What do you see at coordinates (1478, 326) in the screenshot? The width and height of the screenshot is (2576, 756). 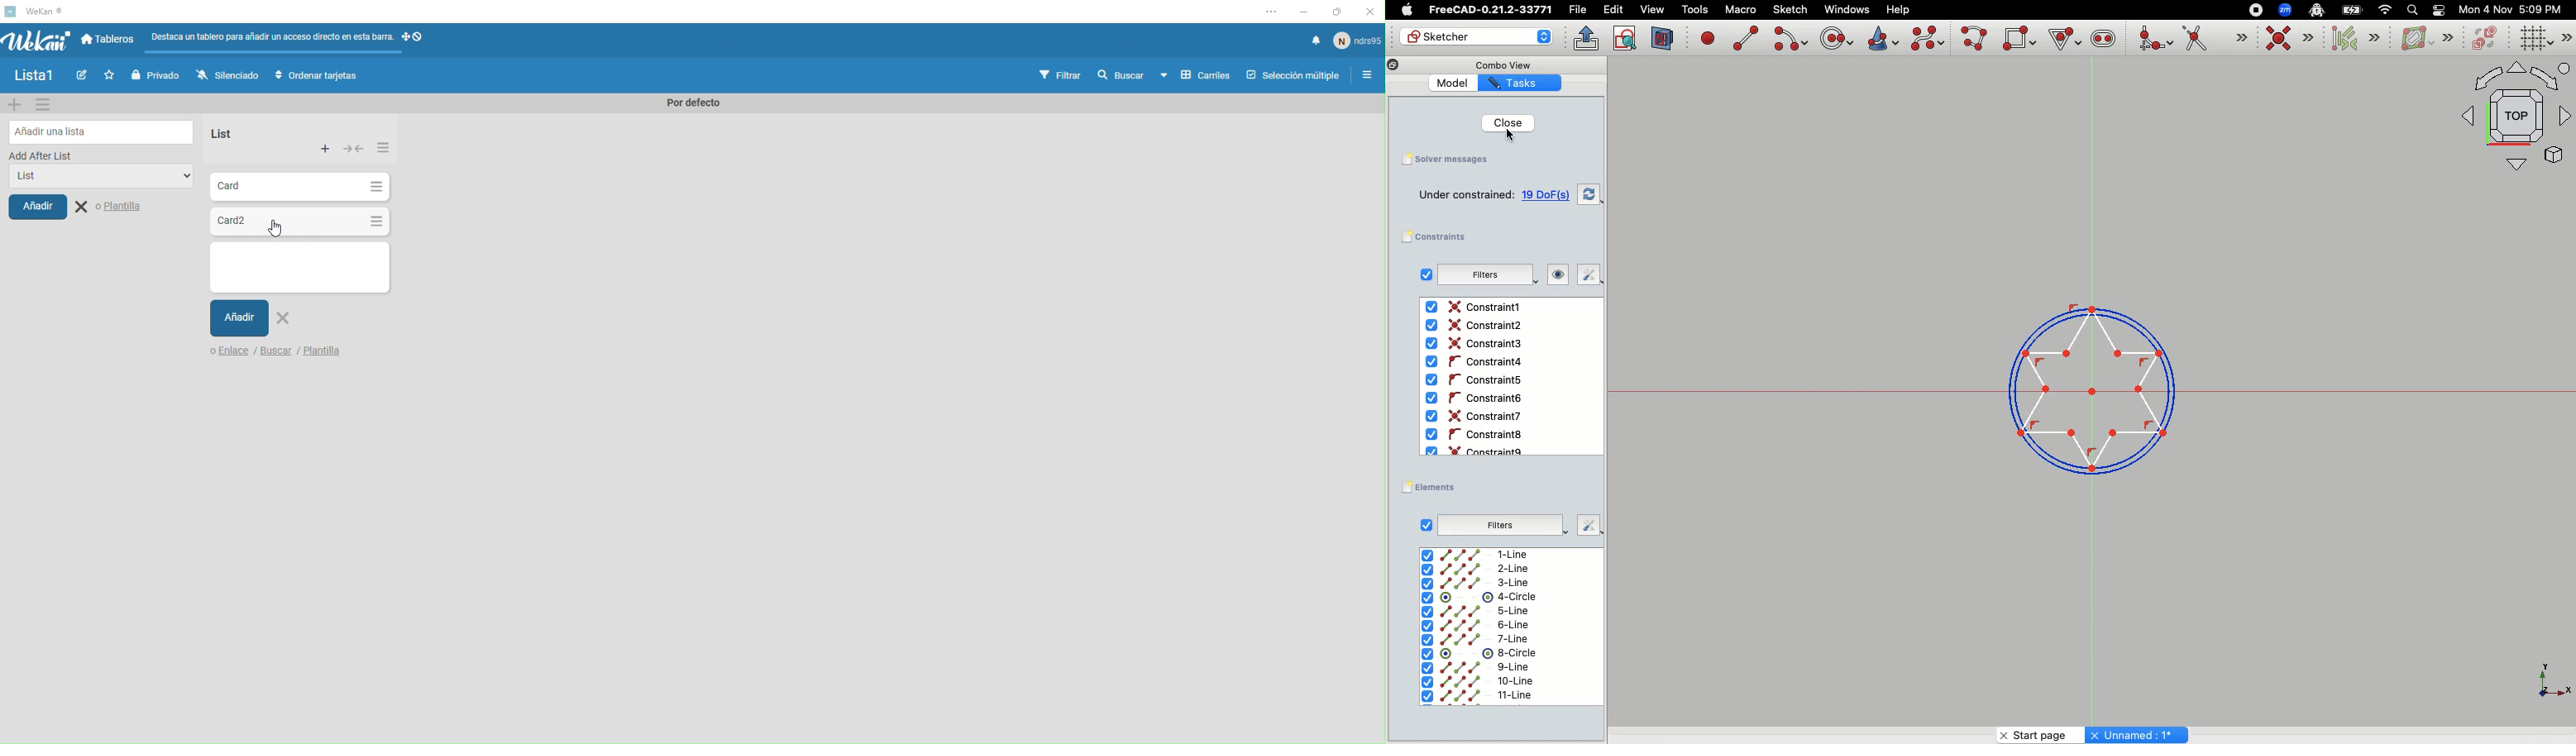 I see `Constraint2` at bounding box center [1478, 326].